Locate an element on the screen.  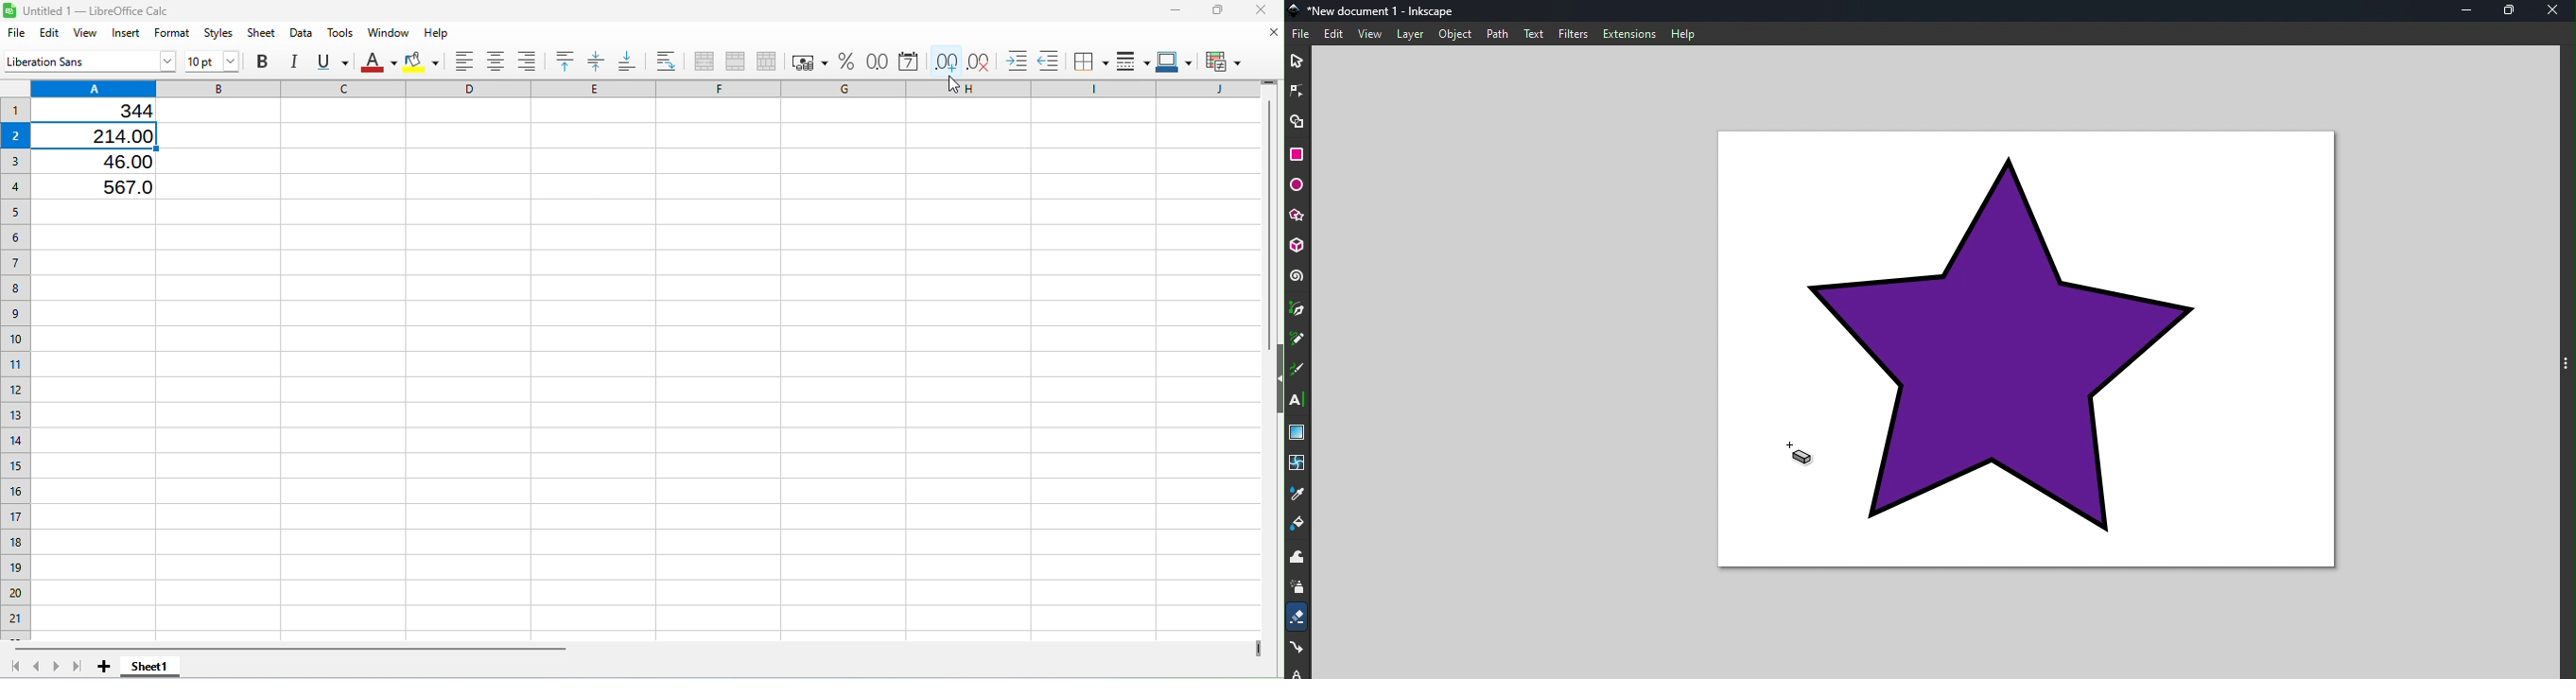
Decrease indent is located at coordinates (1049, 57).